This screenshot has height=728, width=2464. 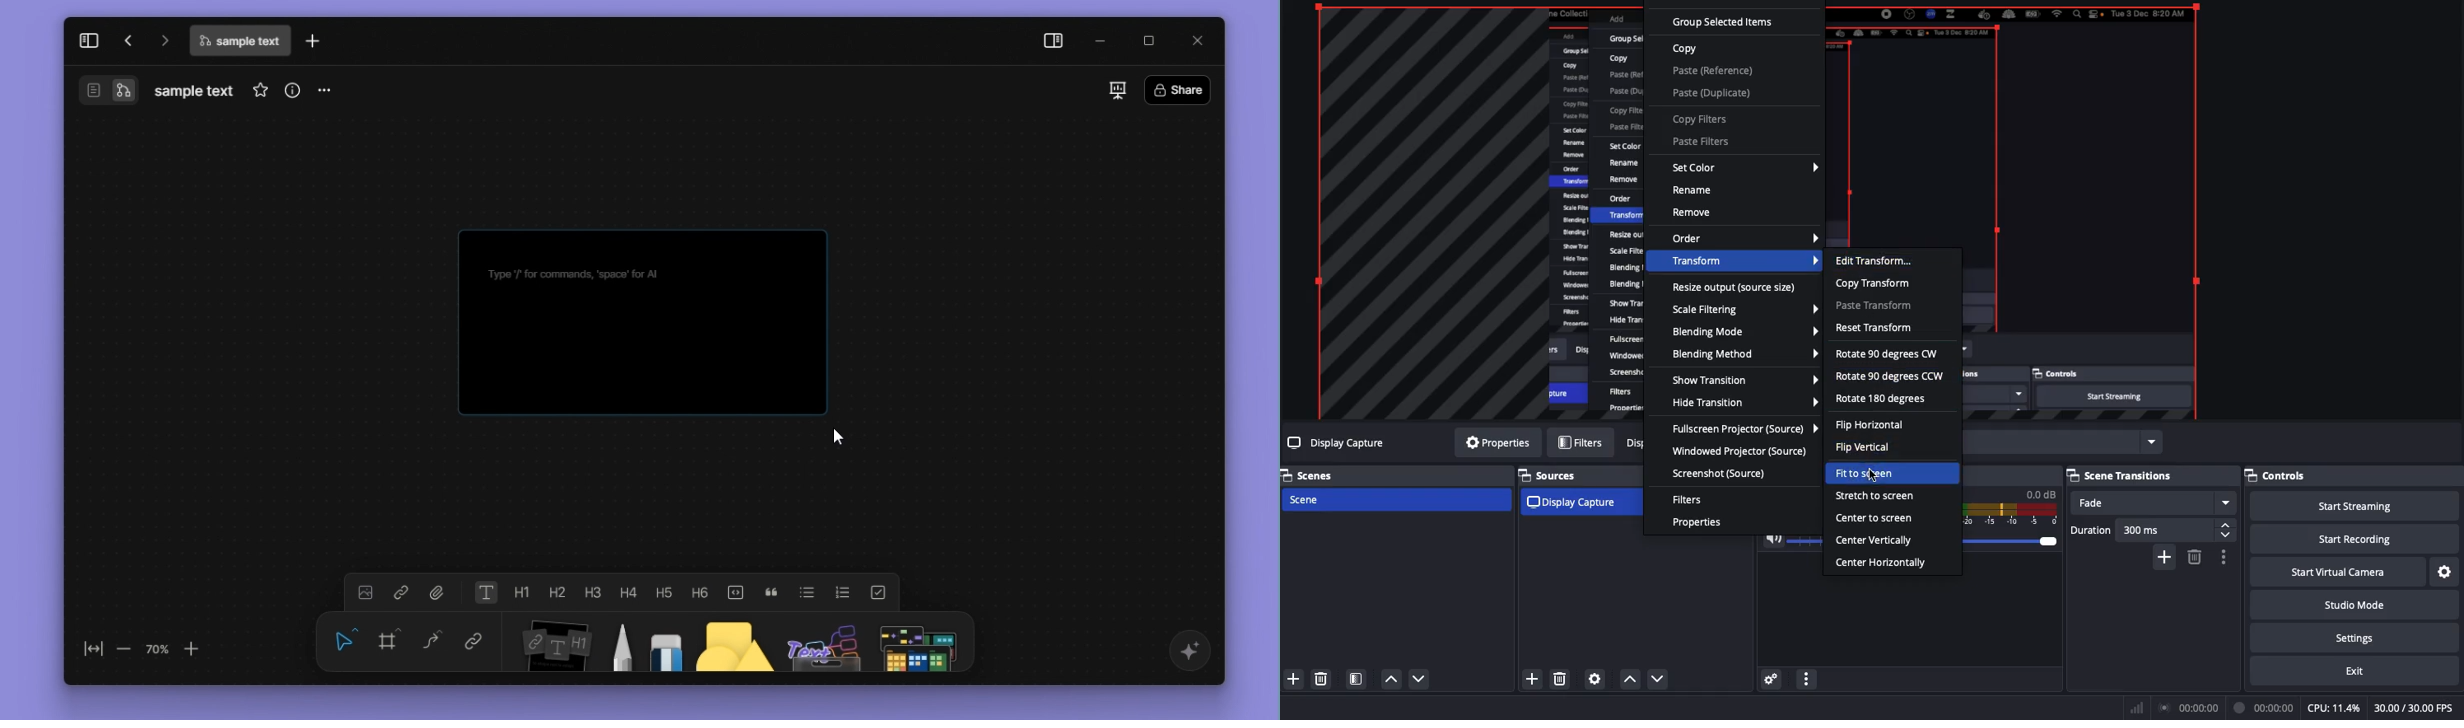 What do you see at coordinates (1890, 365) in the screenshot?
I see `Rotate 90 degrees` at bounding box center [1890, 365].